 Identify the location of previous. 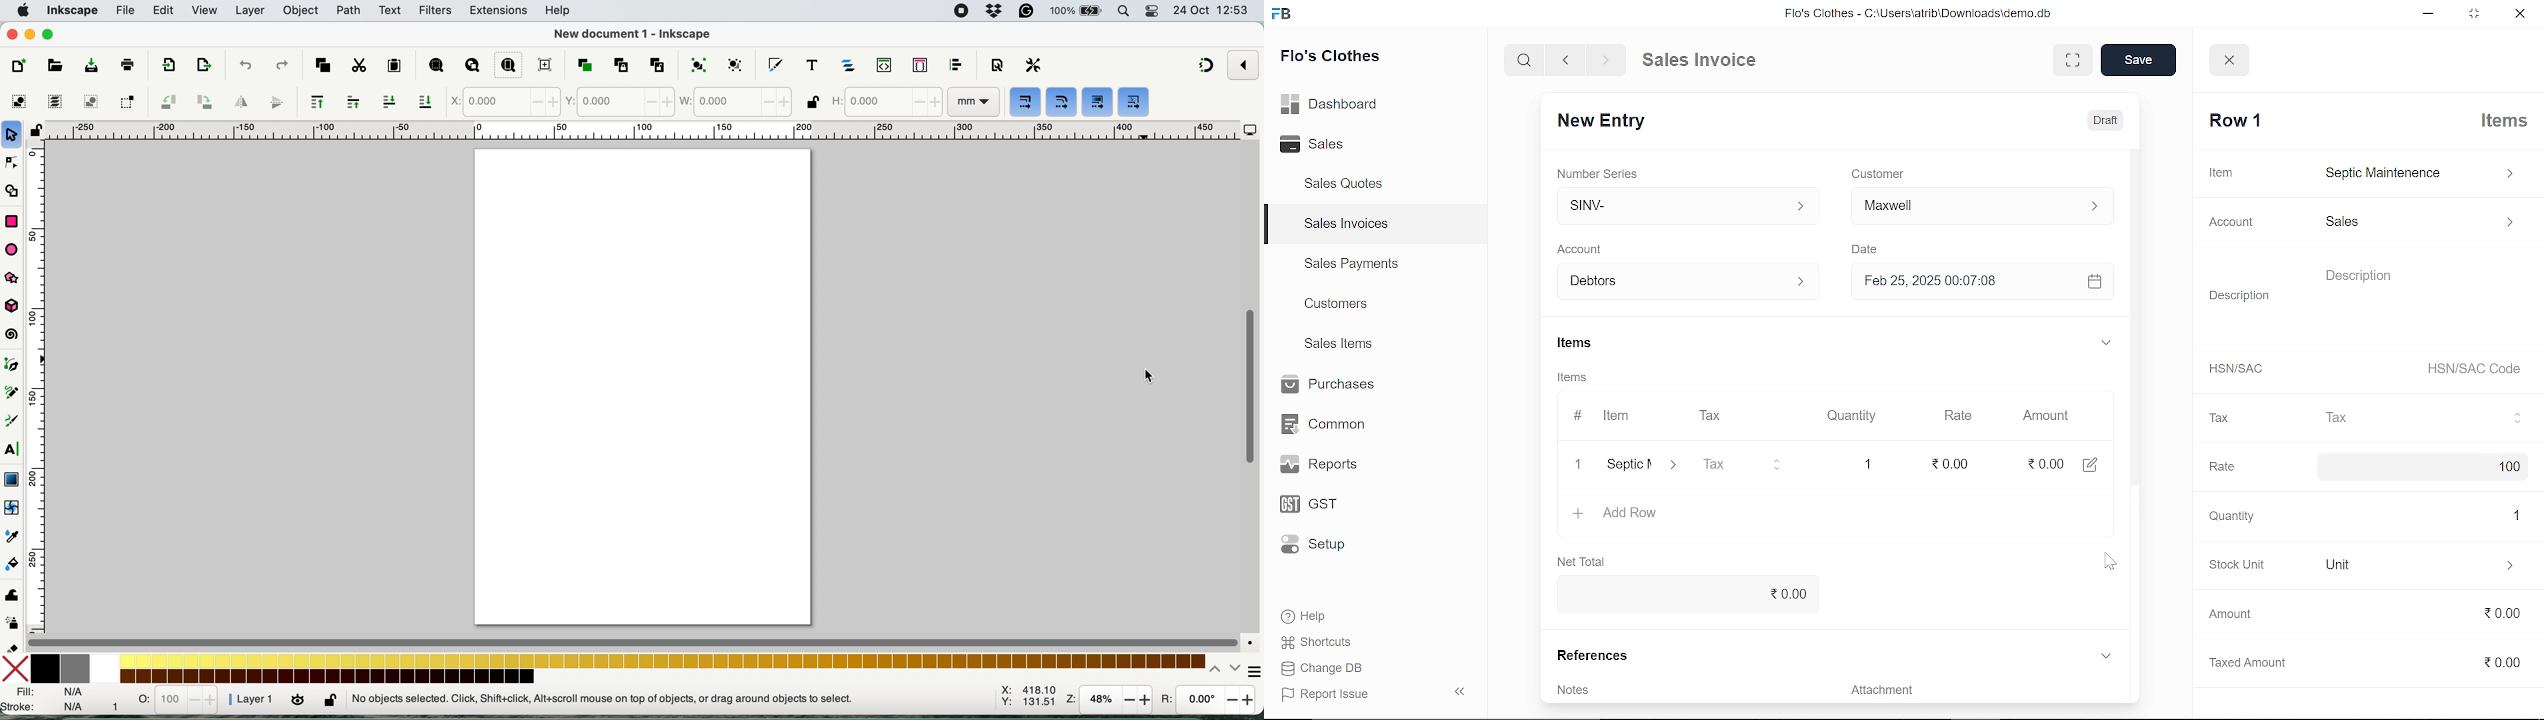
(1567, 60).